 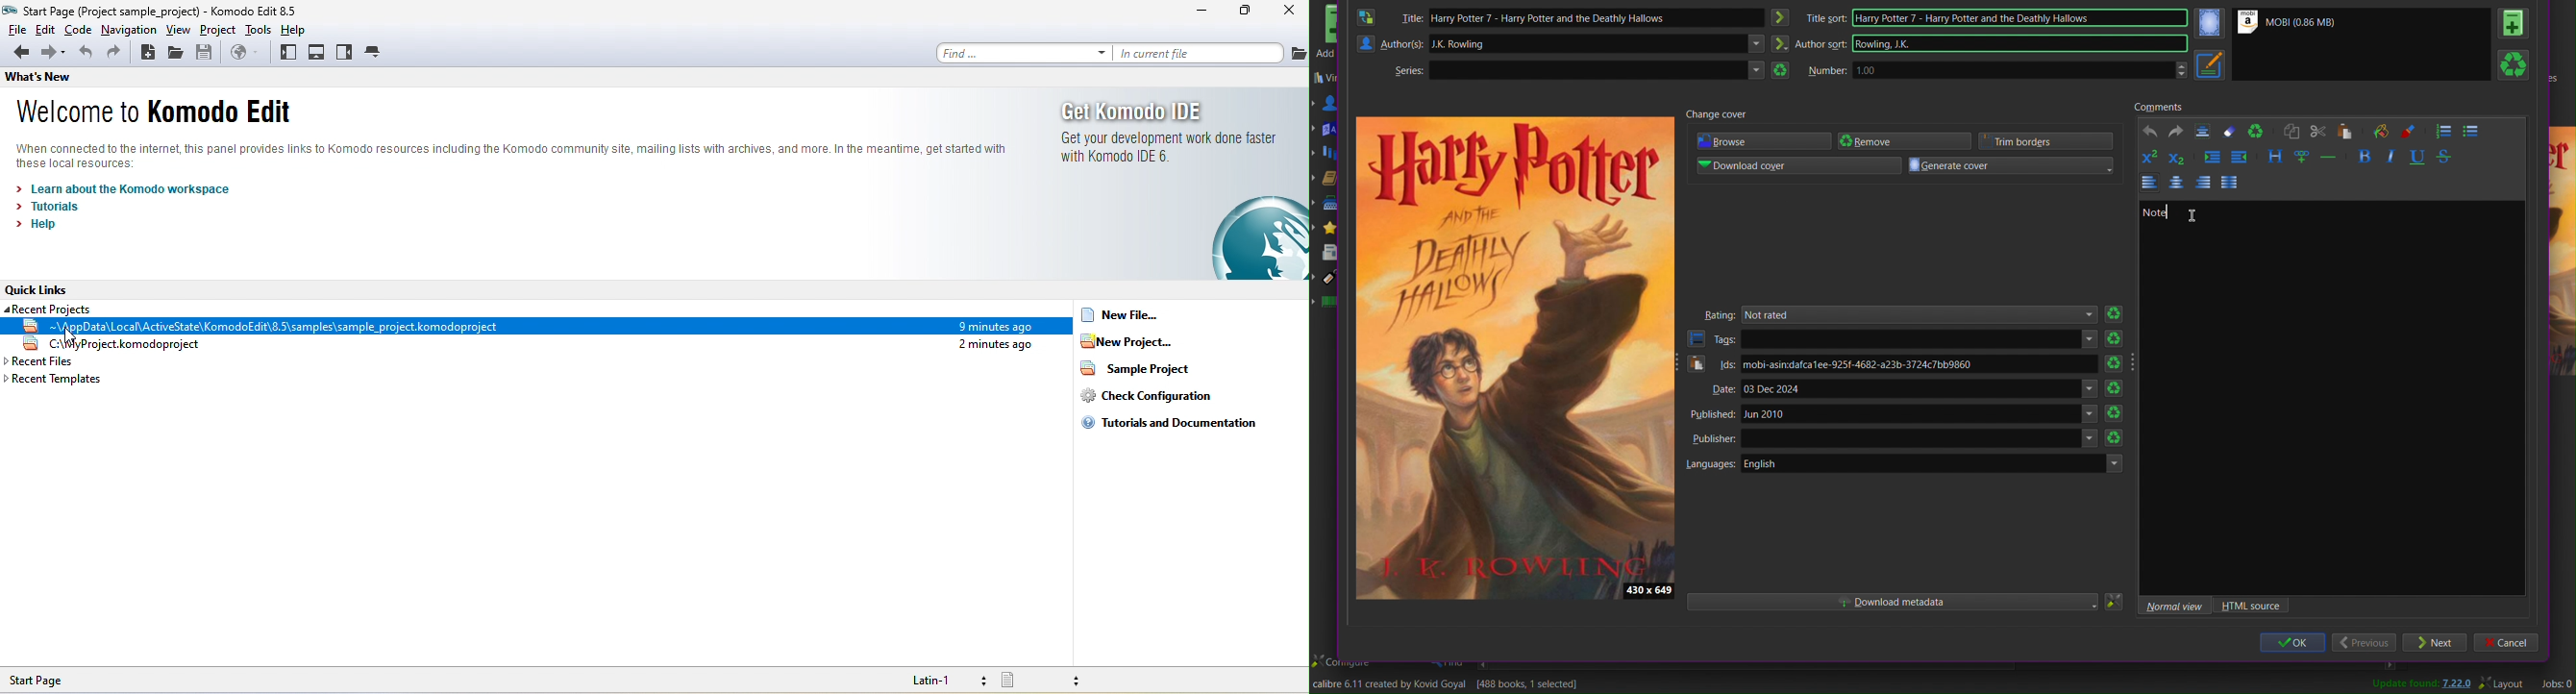 I want to click on Swap Author and Title, so click(x=1369, y=17).